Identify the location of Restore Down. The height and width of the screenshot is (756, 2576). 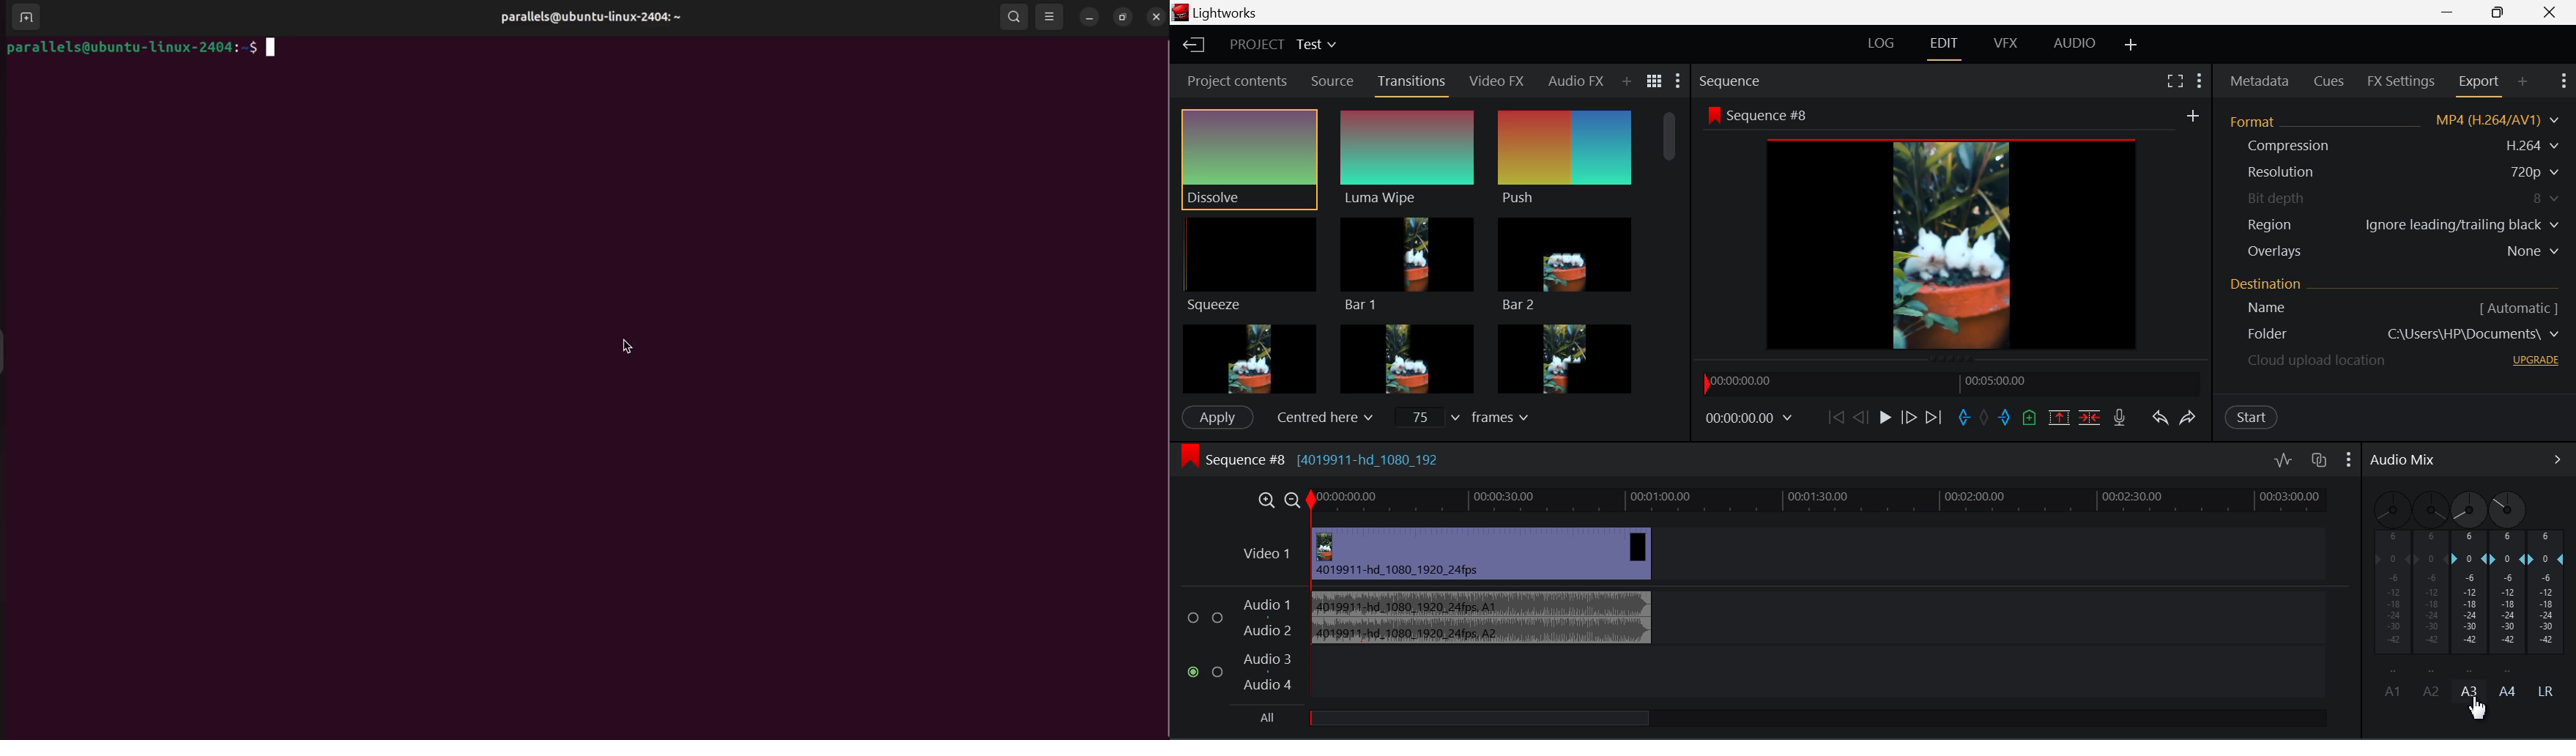
(2447, 12).